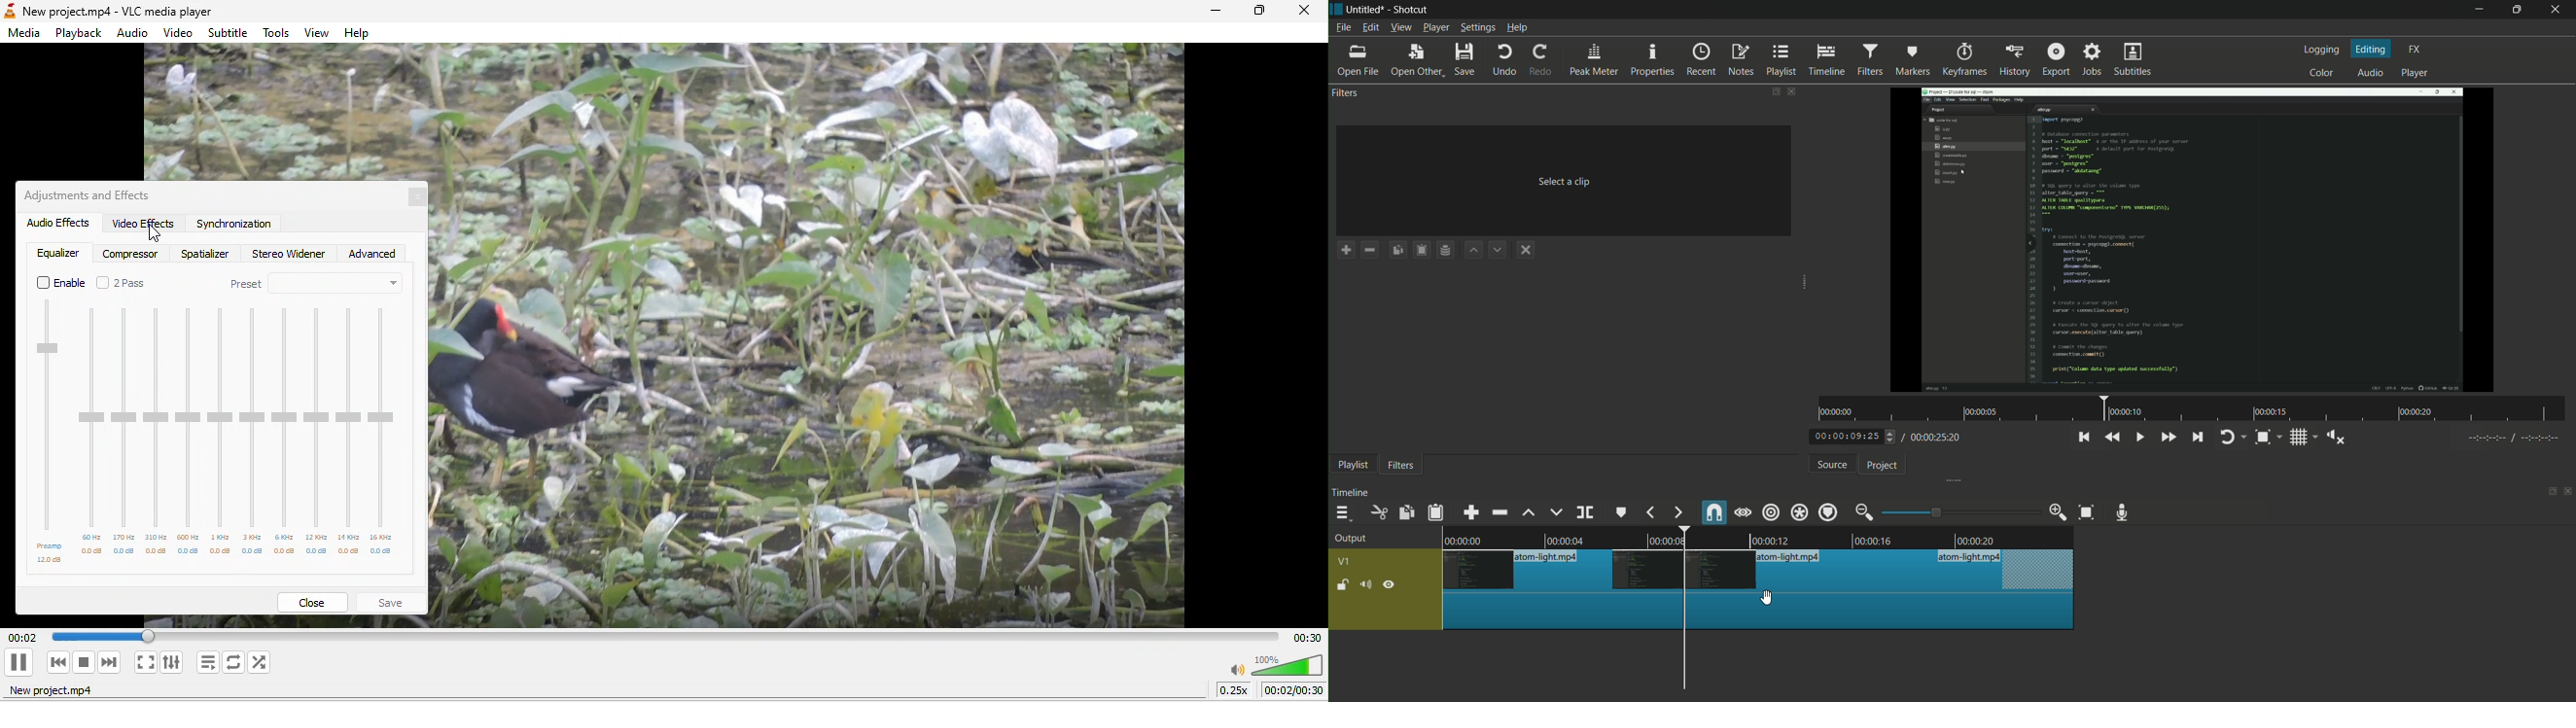 This screenshot has height=728, width=2576. What do you see at coordinates (145, 662) in the screenshot?
I see `toggle the video in fullscreen` at bounding box center [145, 662].